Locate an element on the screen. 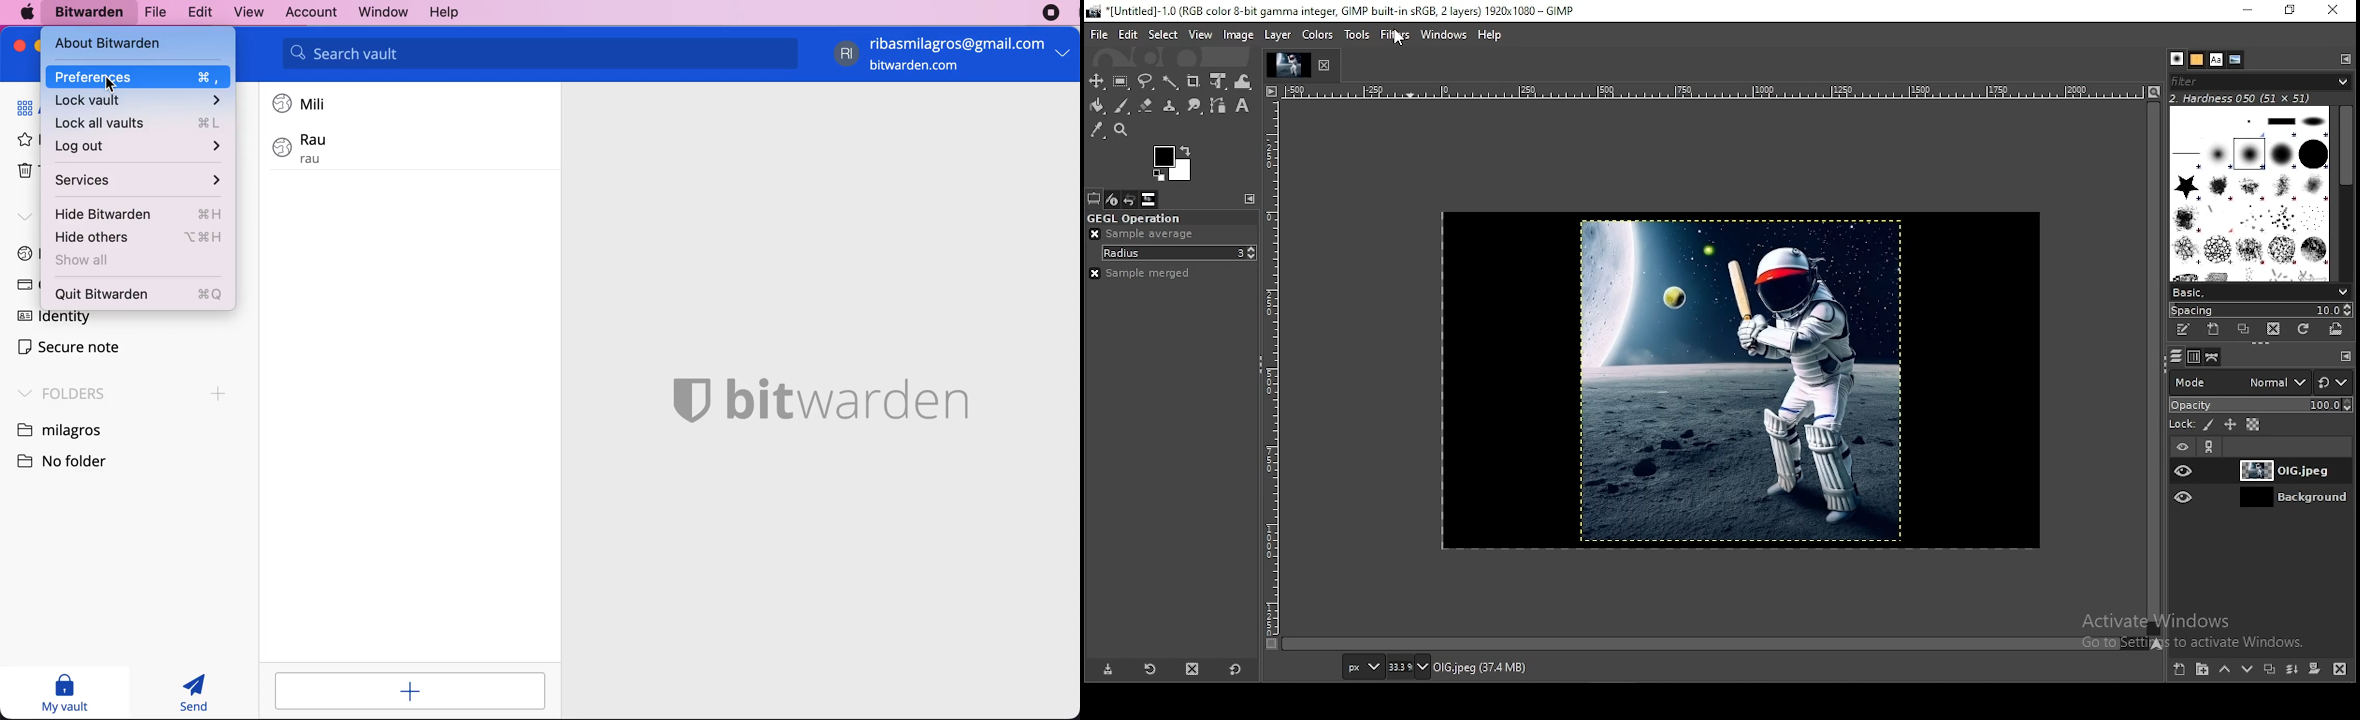 Image resolution: width=2380 pixels, height=728 pixels. identity is located at coordinates (51, 320).